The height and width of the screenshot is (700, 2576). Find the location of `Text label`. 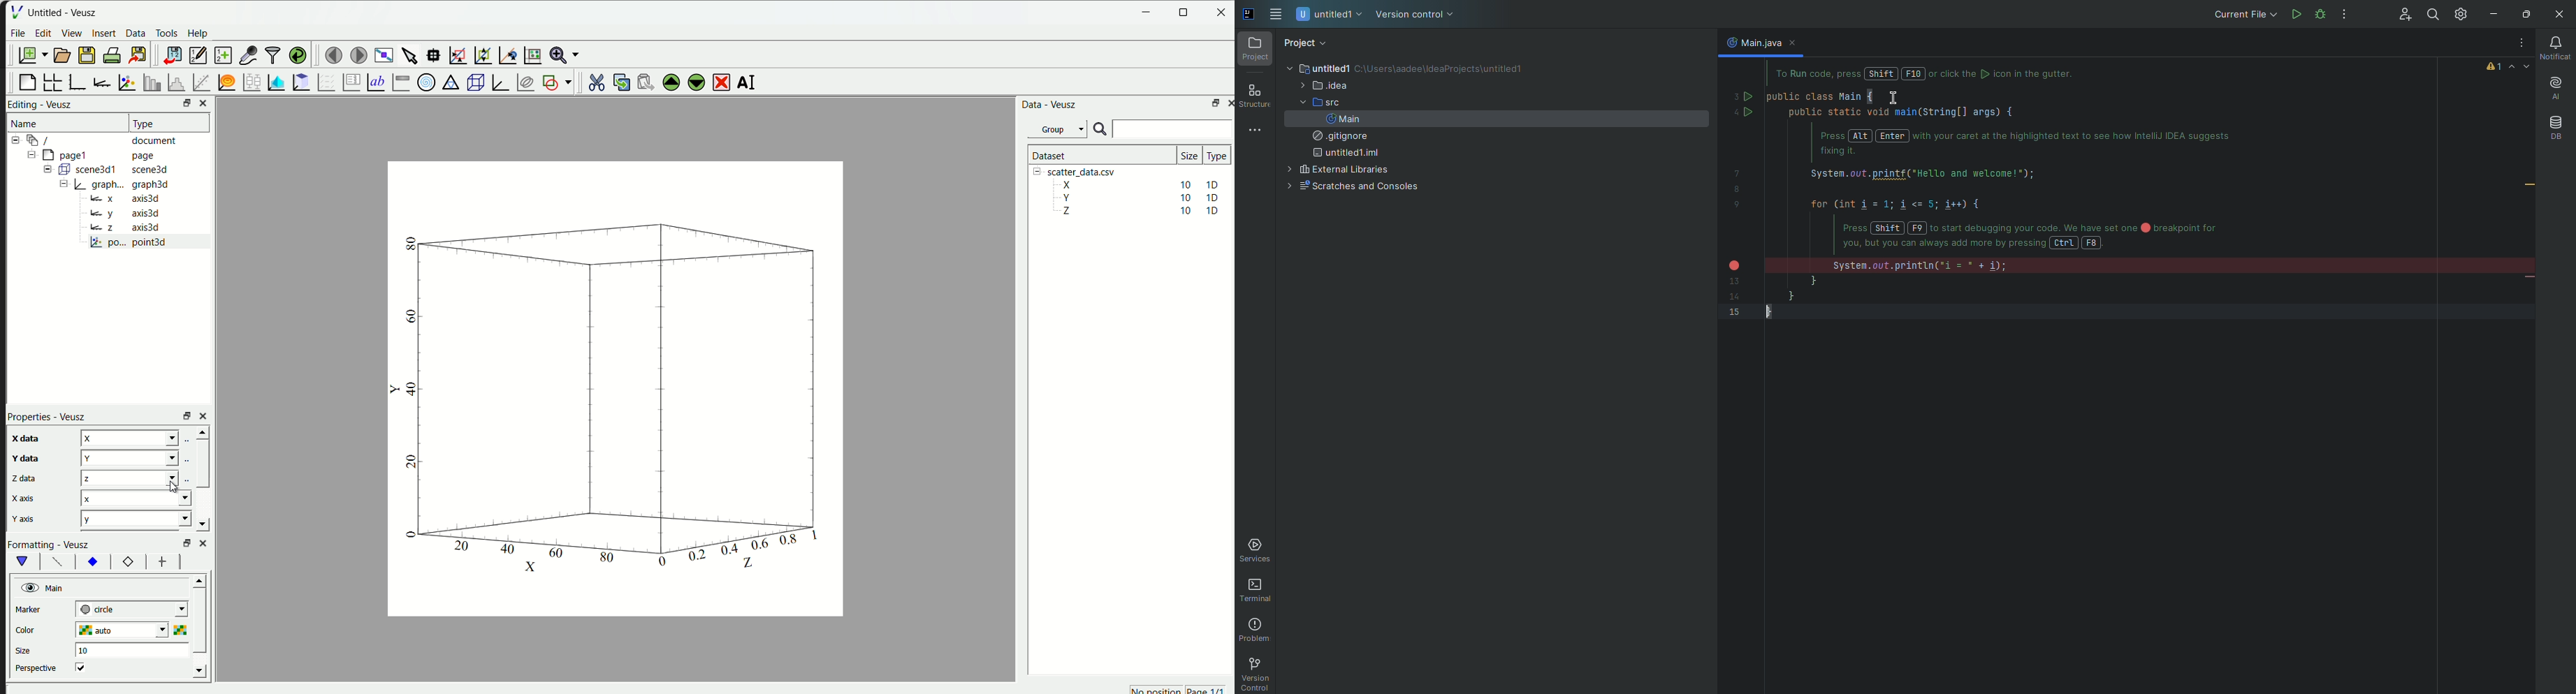

Text label is located at coordinates (375, 83).